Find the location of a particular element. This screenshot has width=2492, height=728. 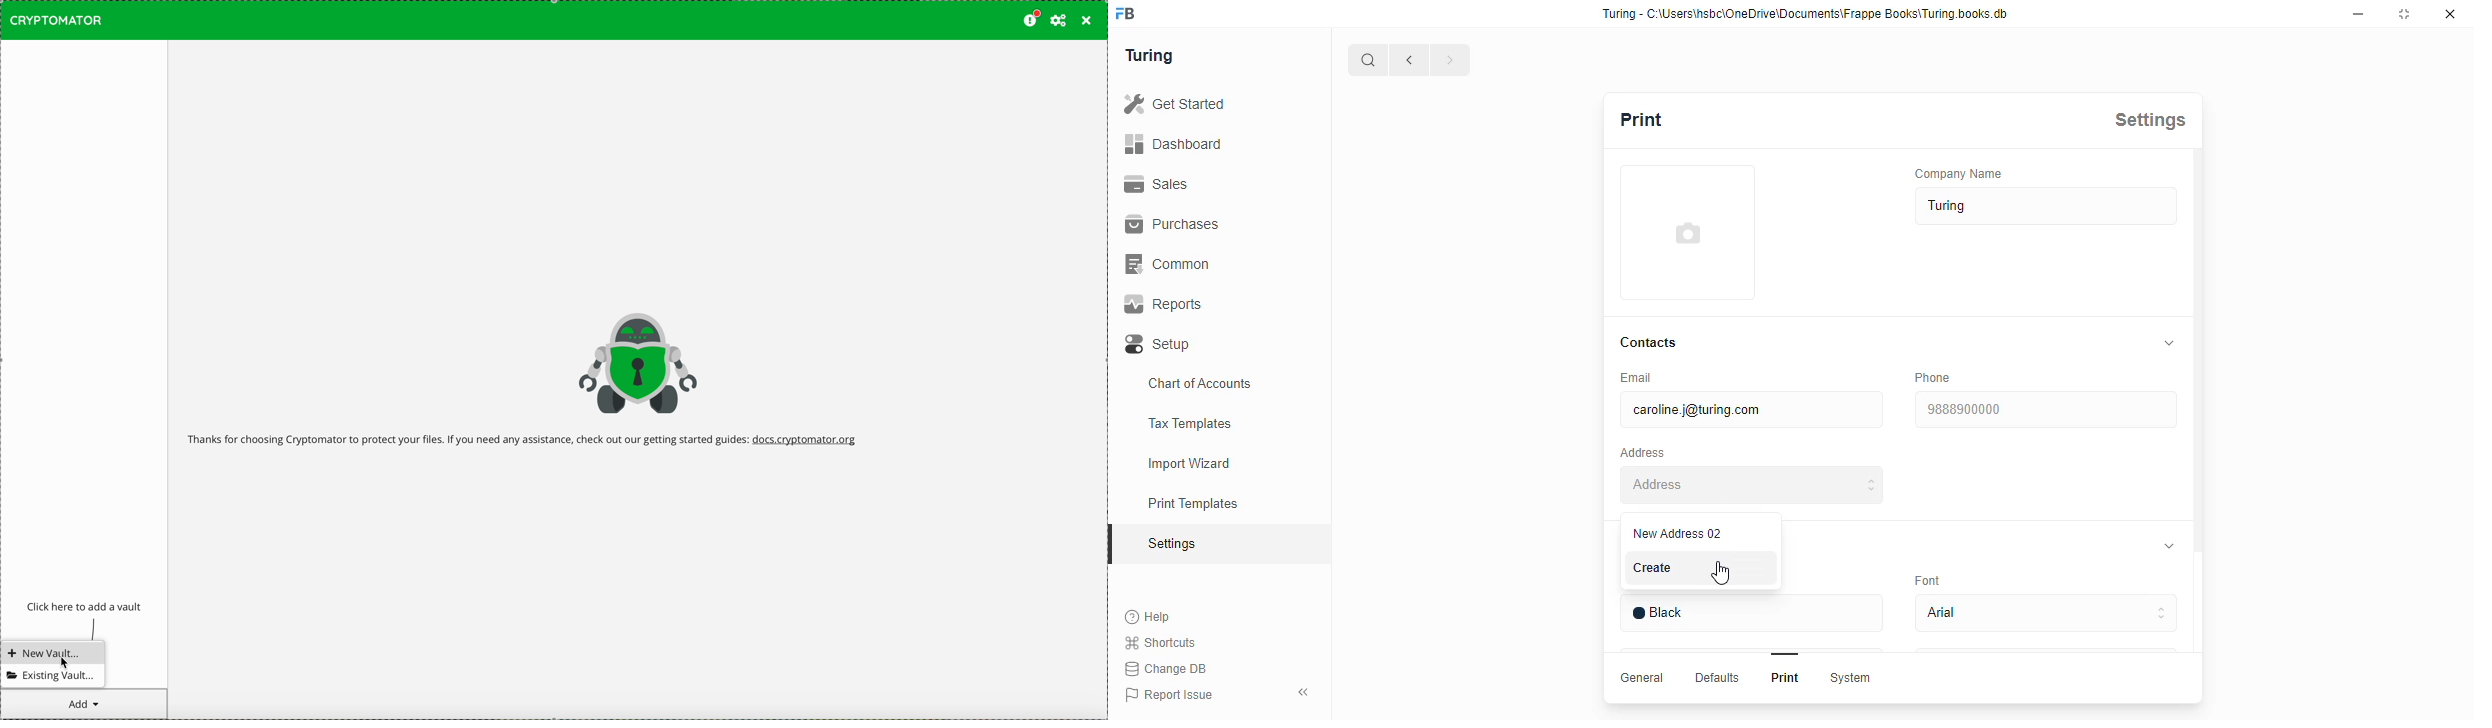

shortcuts is located at coordinates (1160, 643).